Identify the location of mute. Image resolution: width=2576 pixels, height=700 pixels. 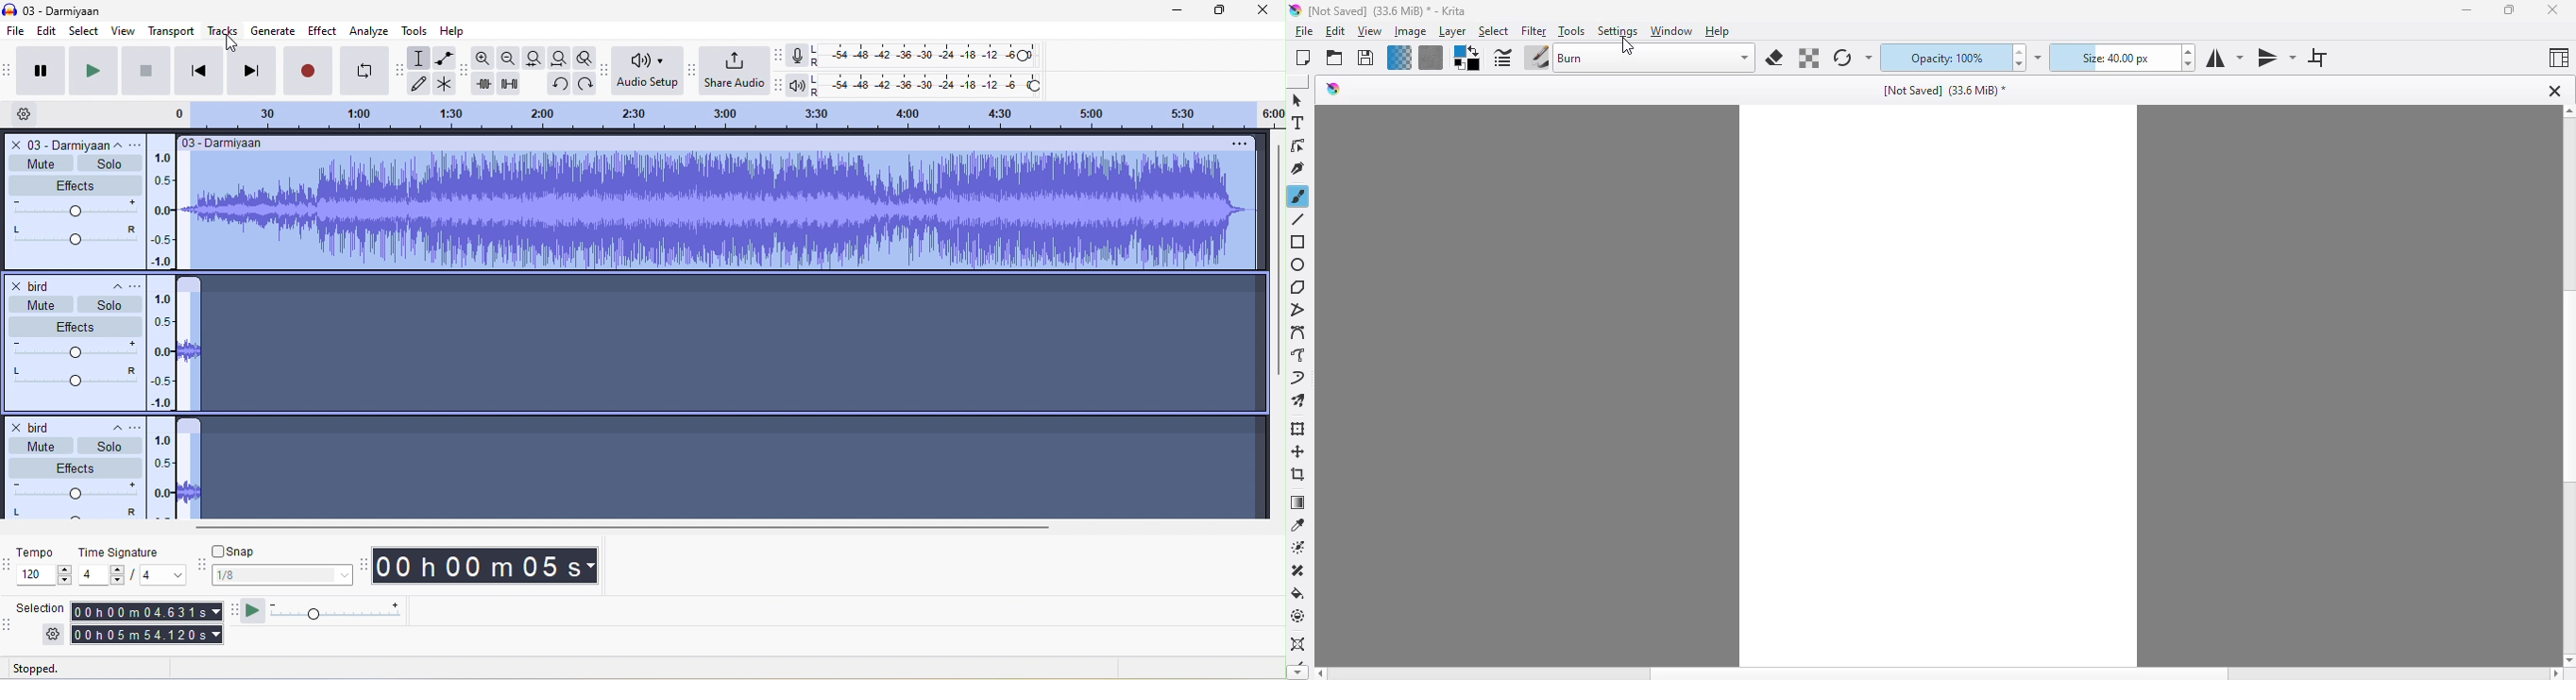
(42, 304).